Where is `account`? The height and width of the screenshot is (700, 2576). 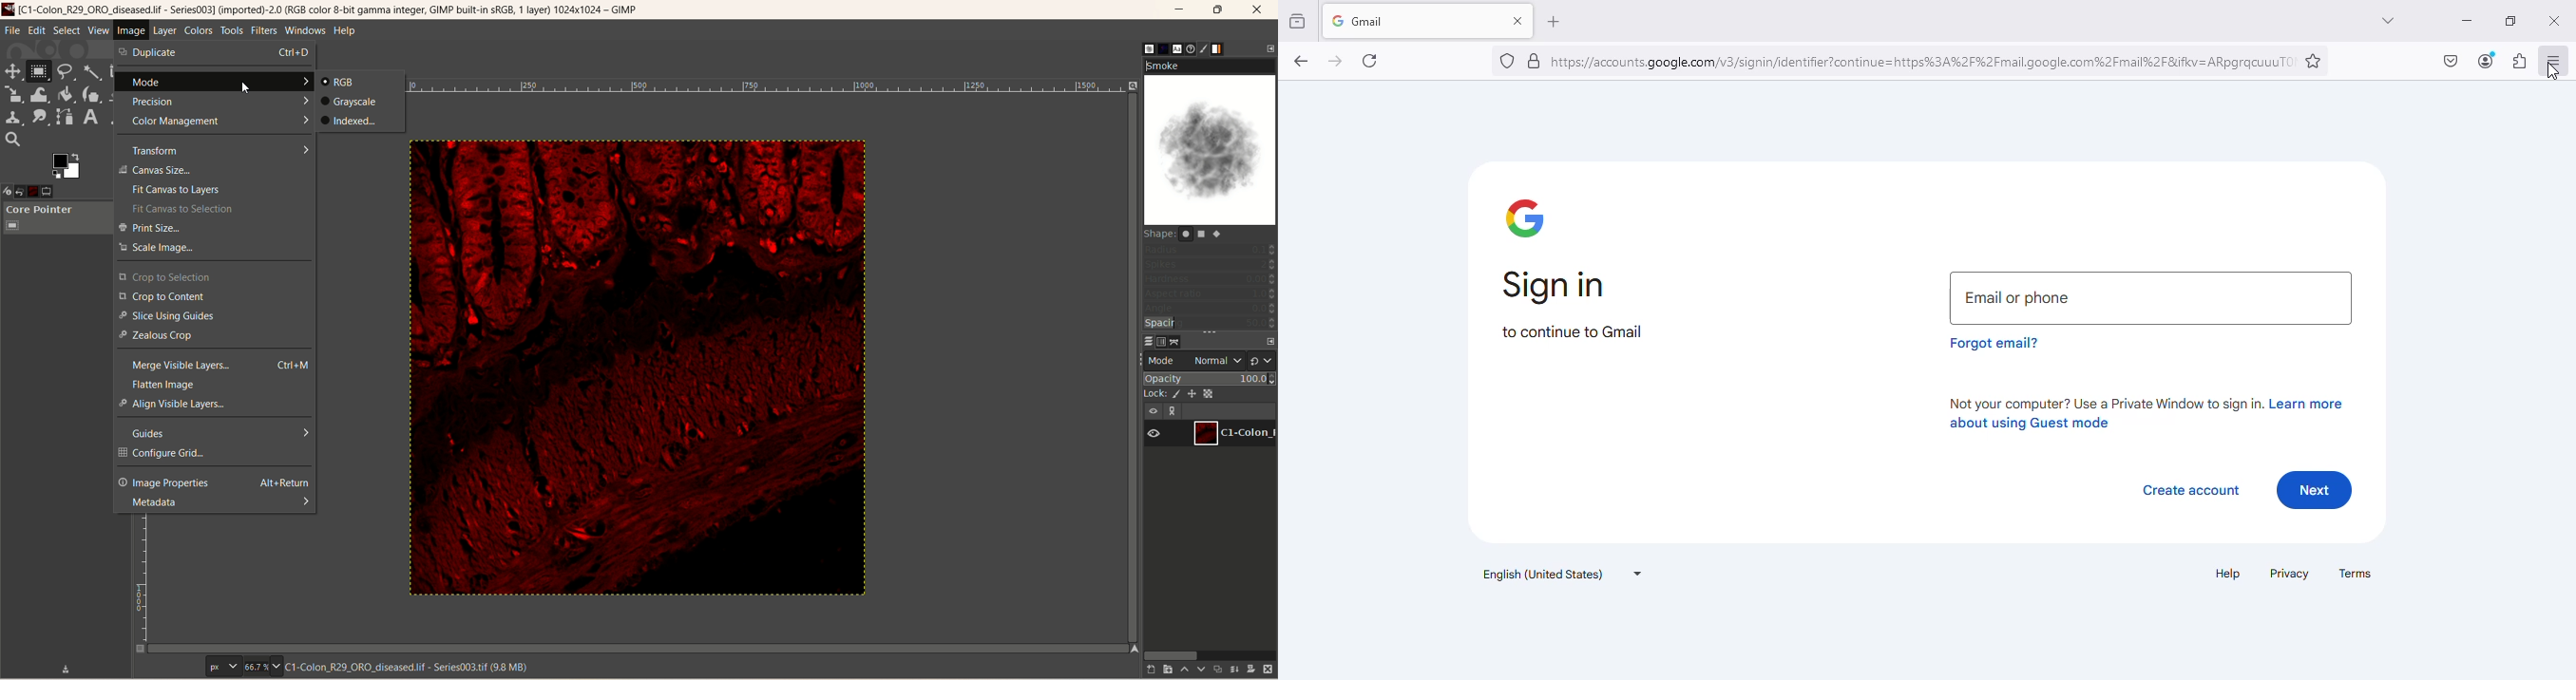 account is located at coordinates (2486, 62).